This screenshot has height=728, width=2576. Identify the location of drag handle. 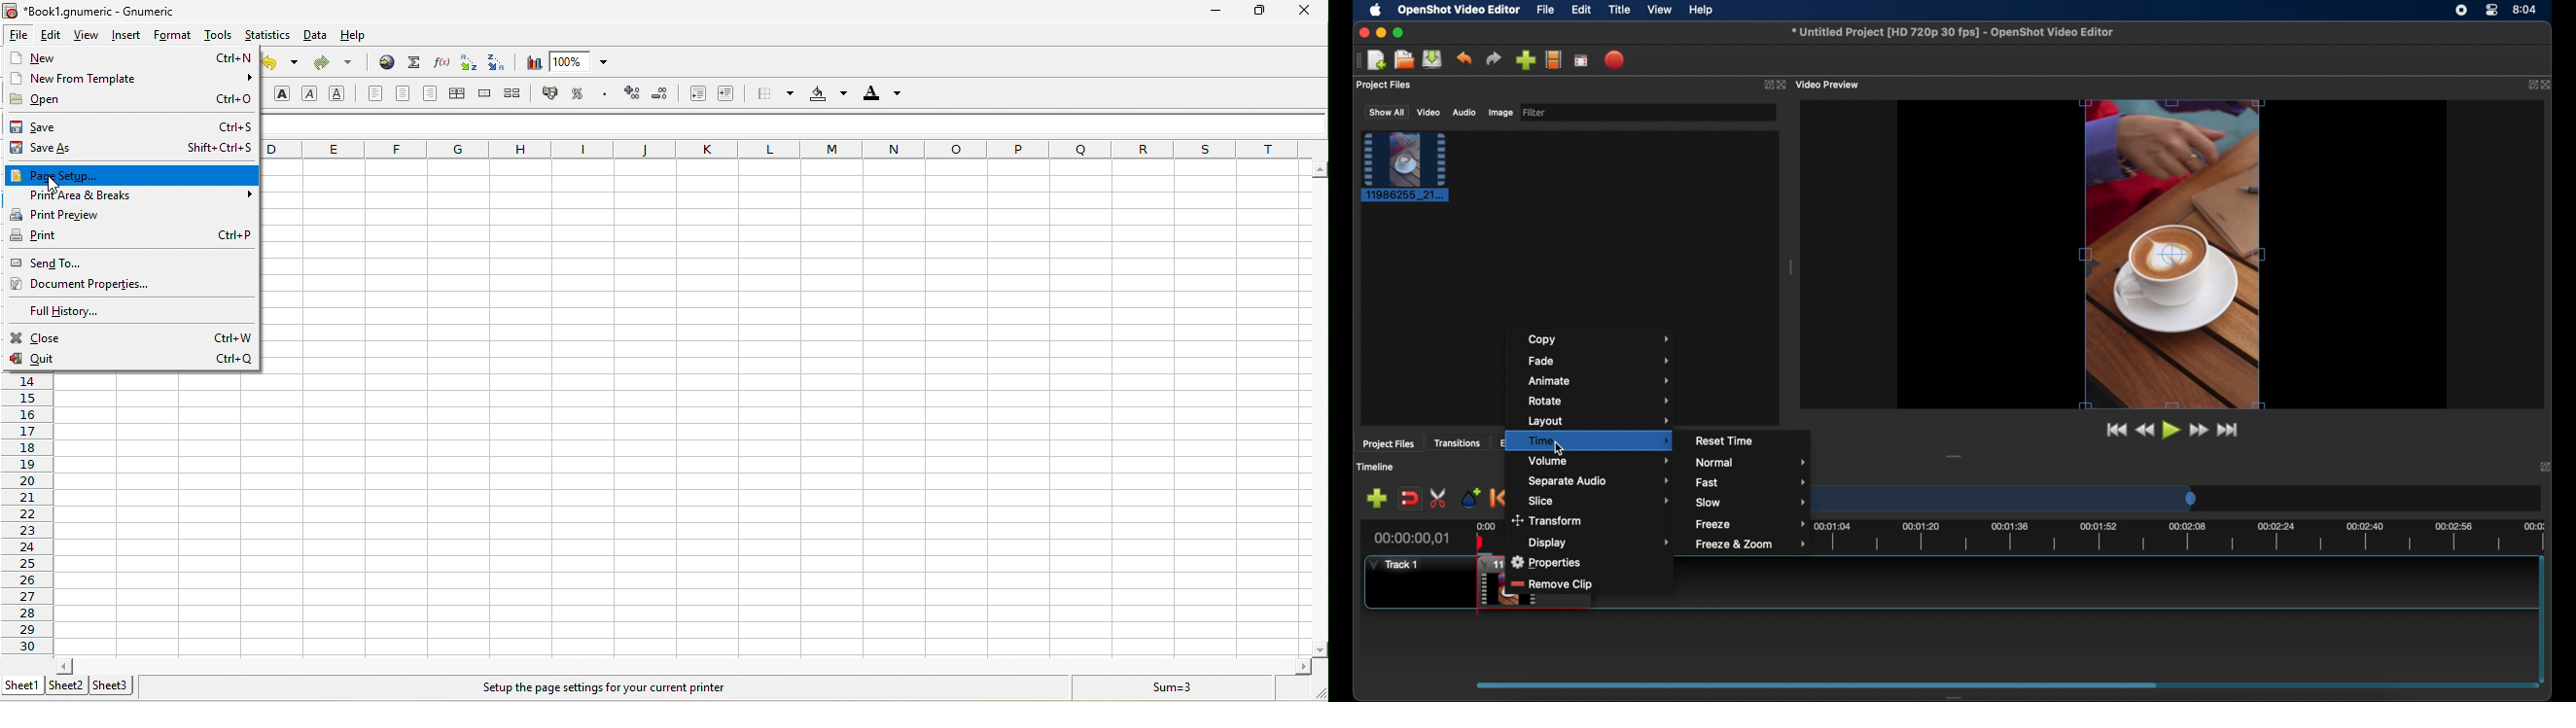
(1962, 695).